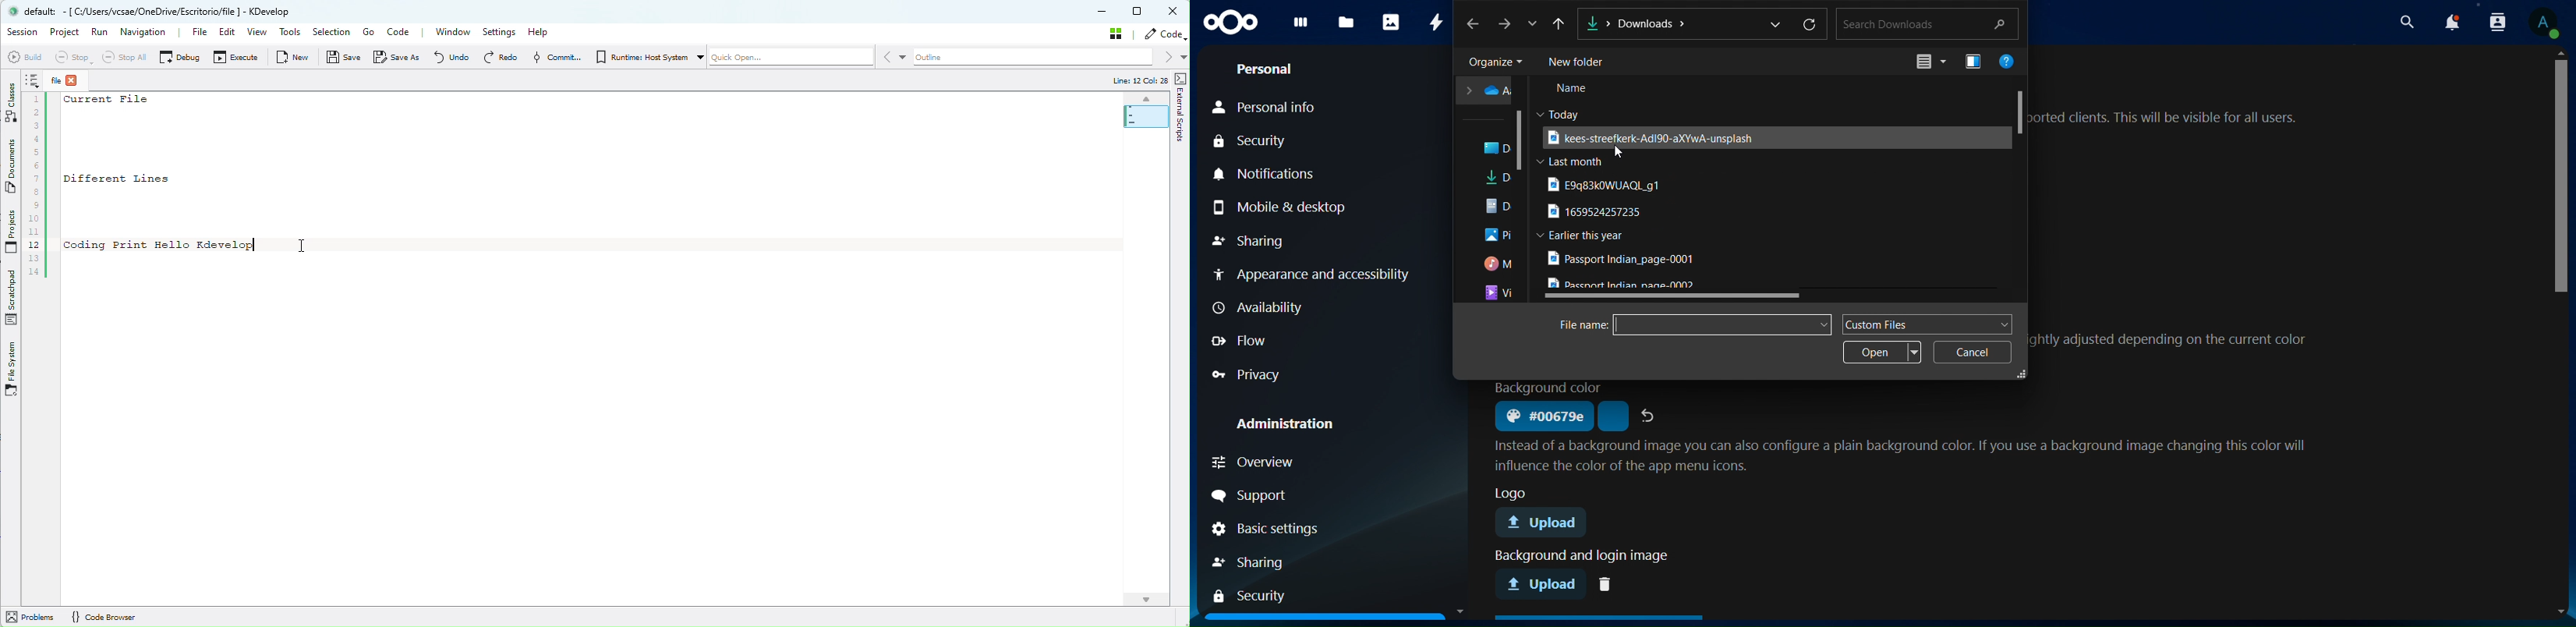 Image resolution: width=2576 pixels, height=644 pixels. What do you see at coordinates (1624, 259) in the screenshot?
I see `file` at bounding box center [1624, 259].